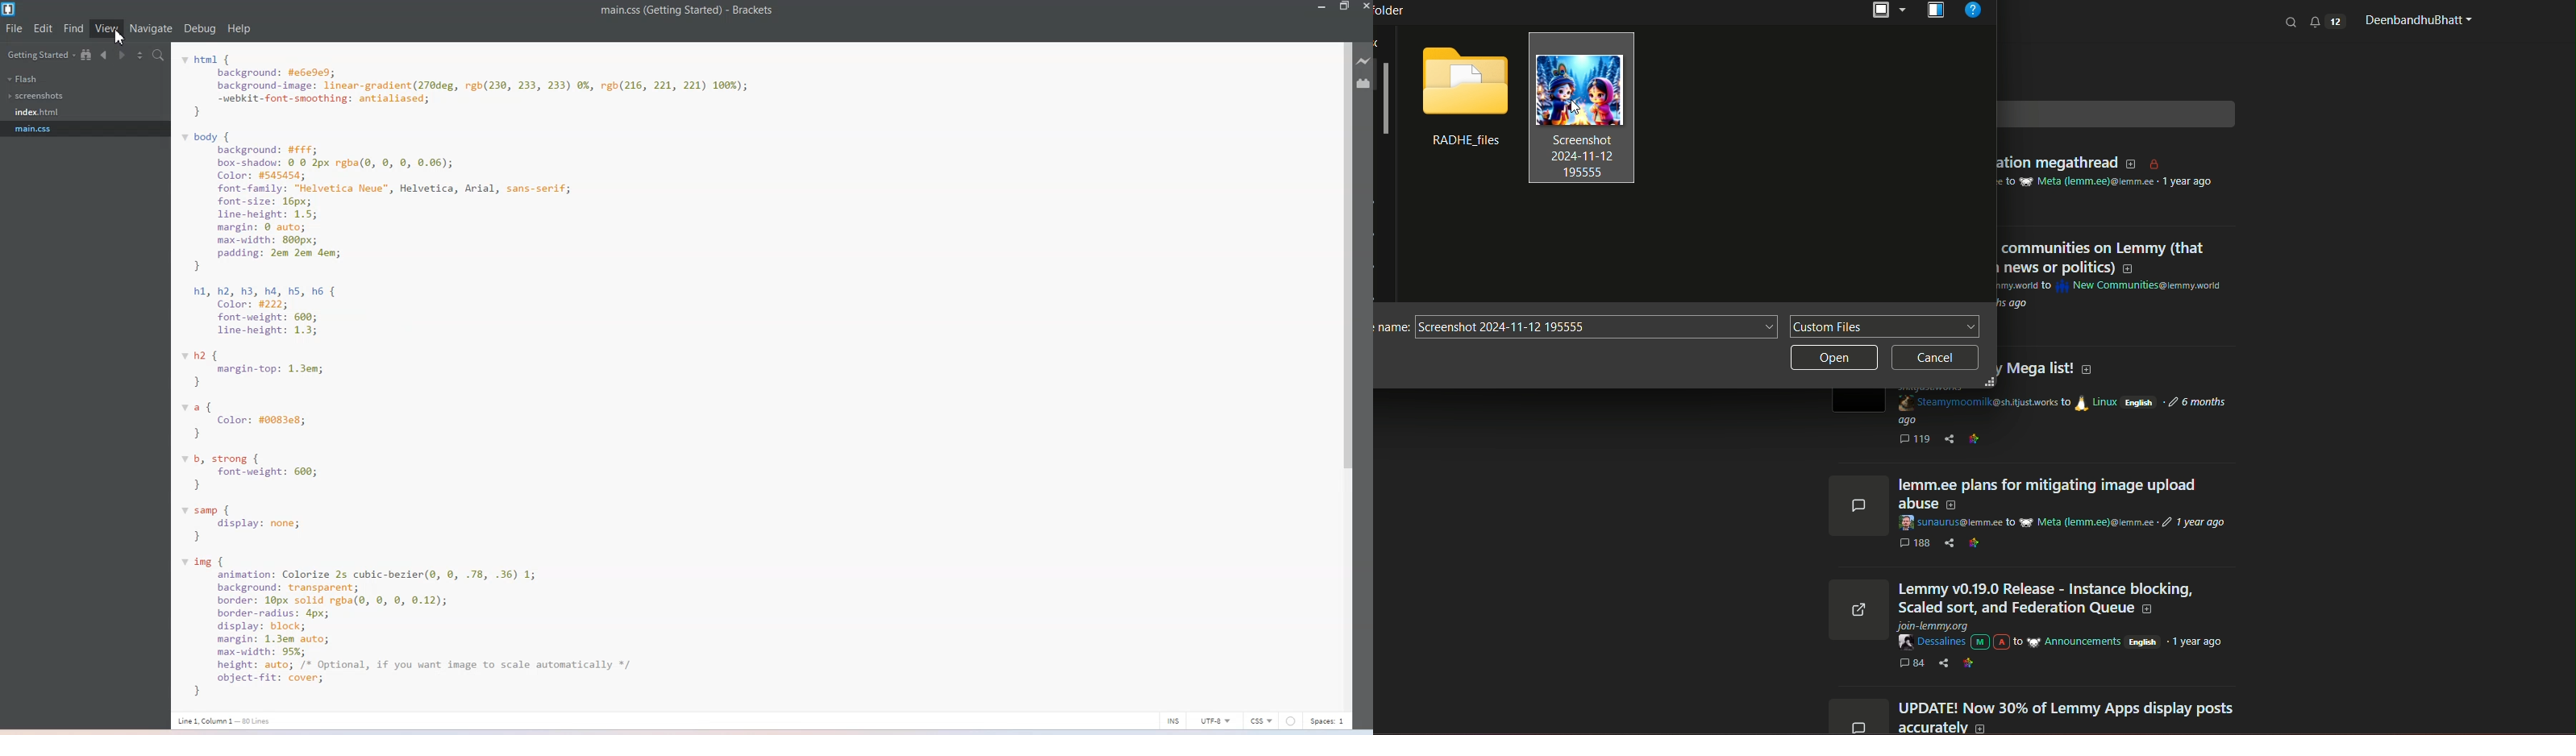 The height and width of the screenshot is (756, 2576). Describe the element at coordinates (1885, 327) in the screenshot. I see `Custom Files` at that location.